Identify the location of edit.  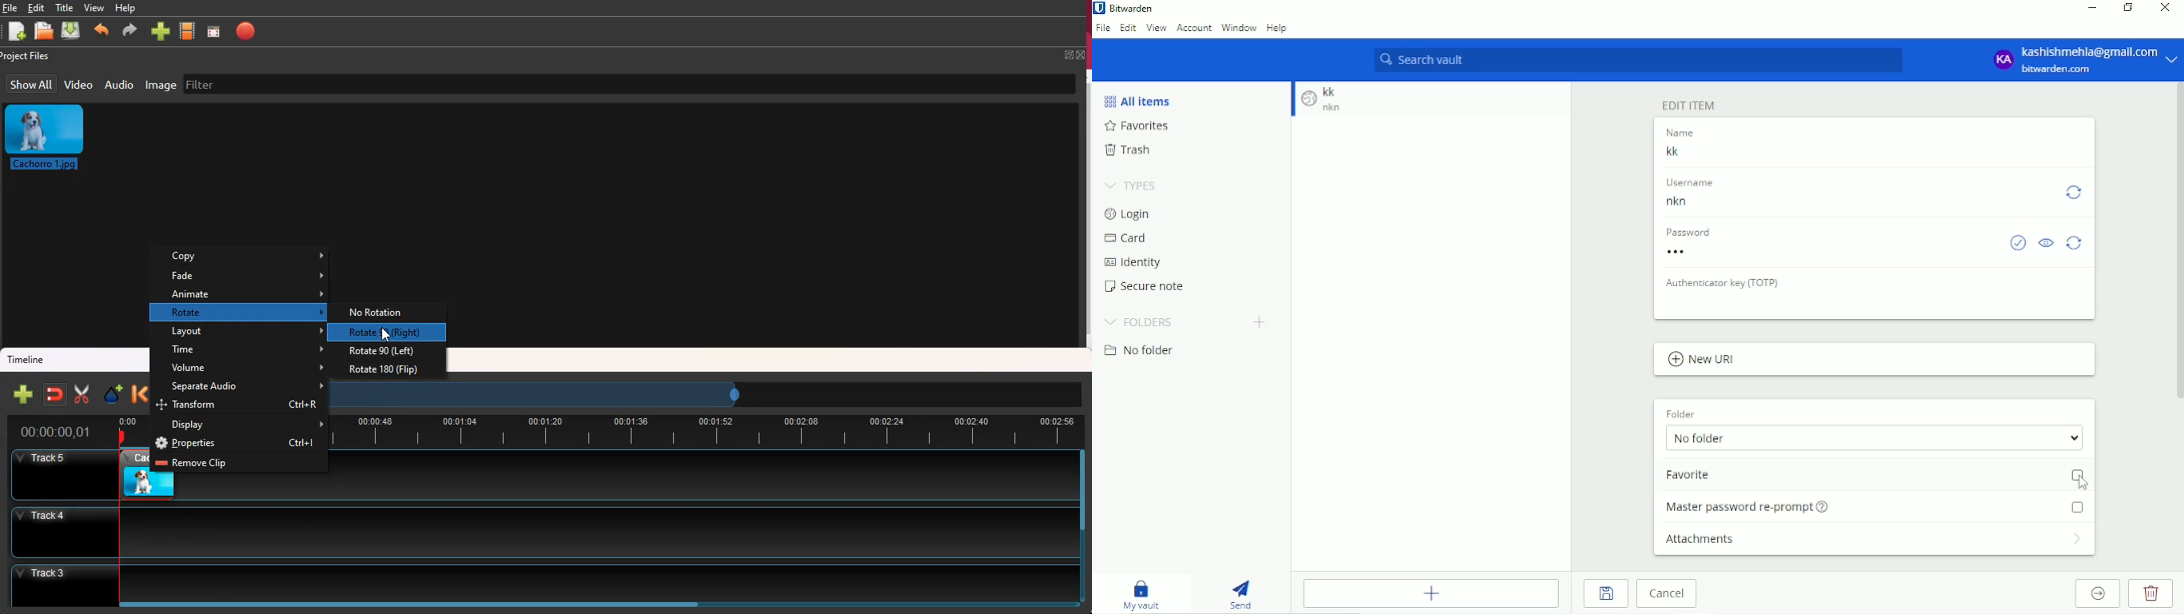
(36, 8).